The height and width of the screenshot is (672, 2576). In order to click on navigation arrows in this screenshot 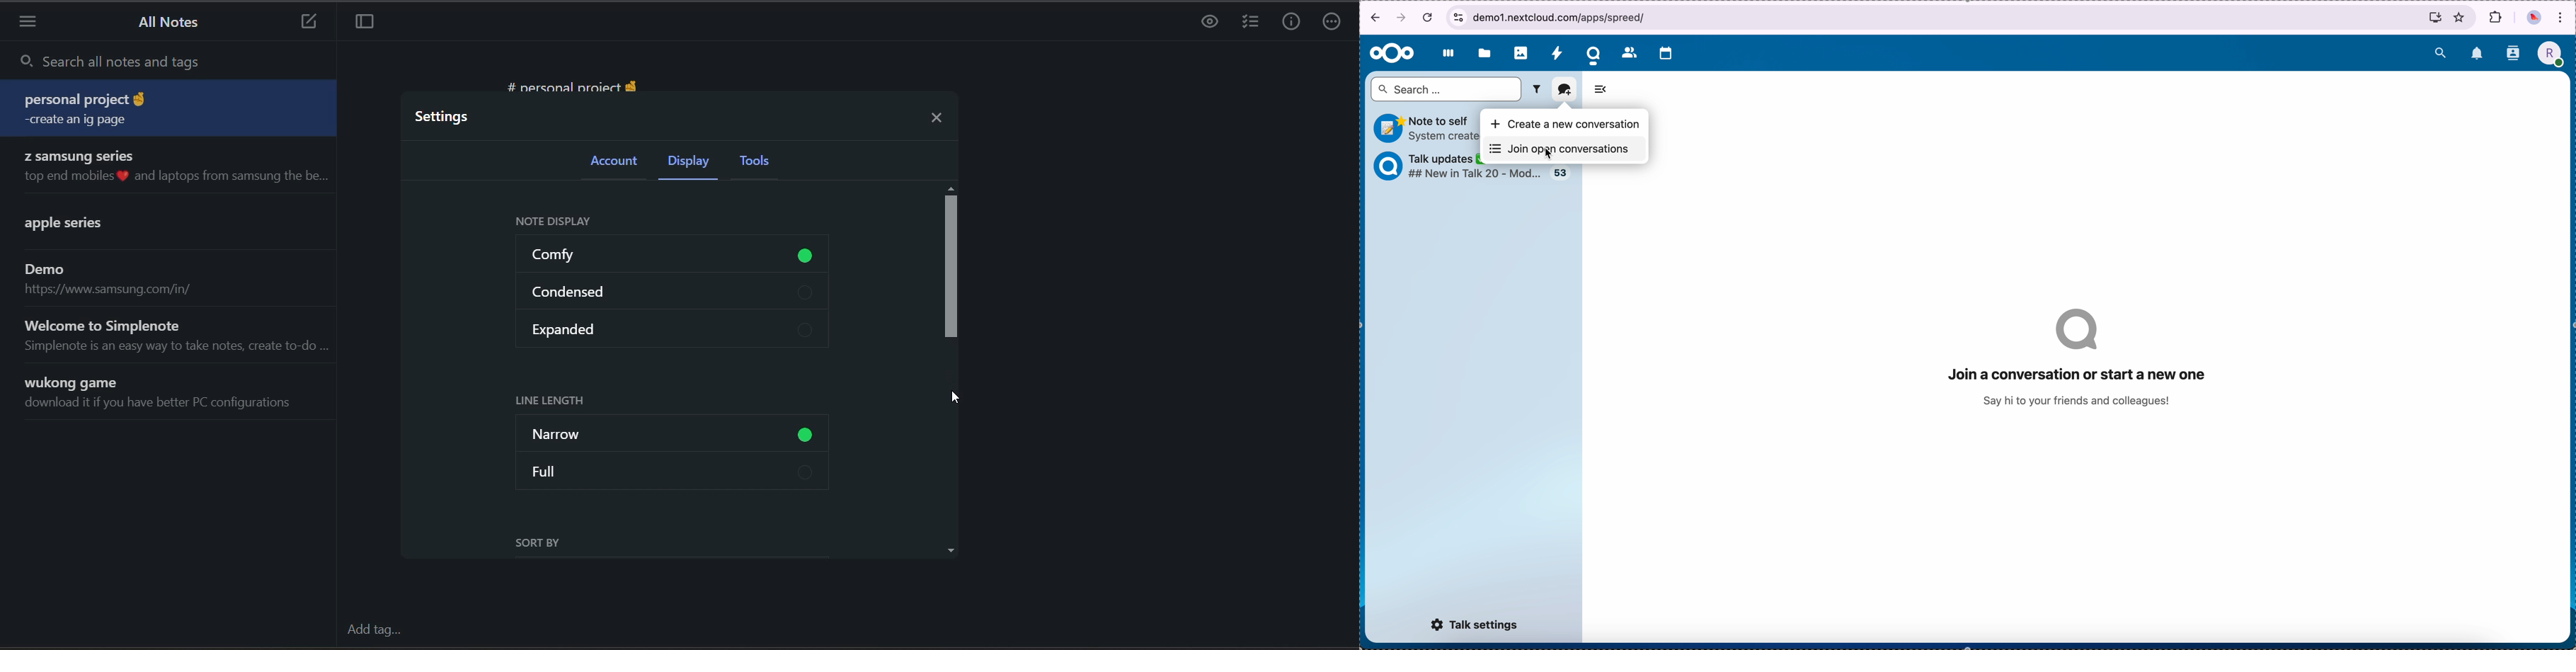, I will do `click(1386, 17)`.